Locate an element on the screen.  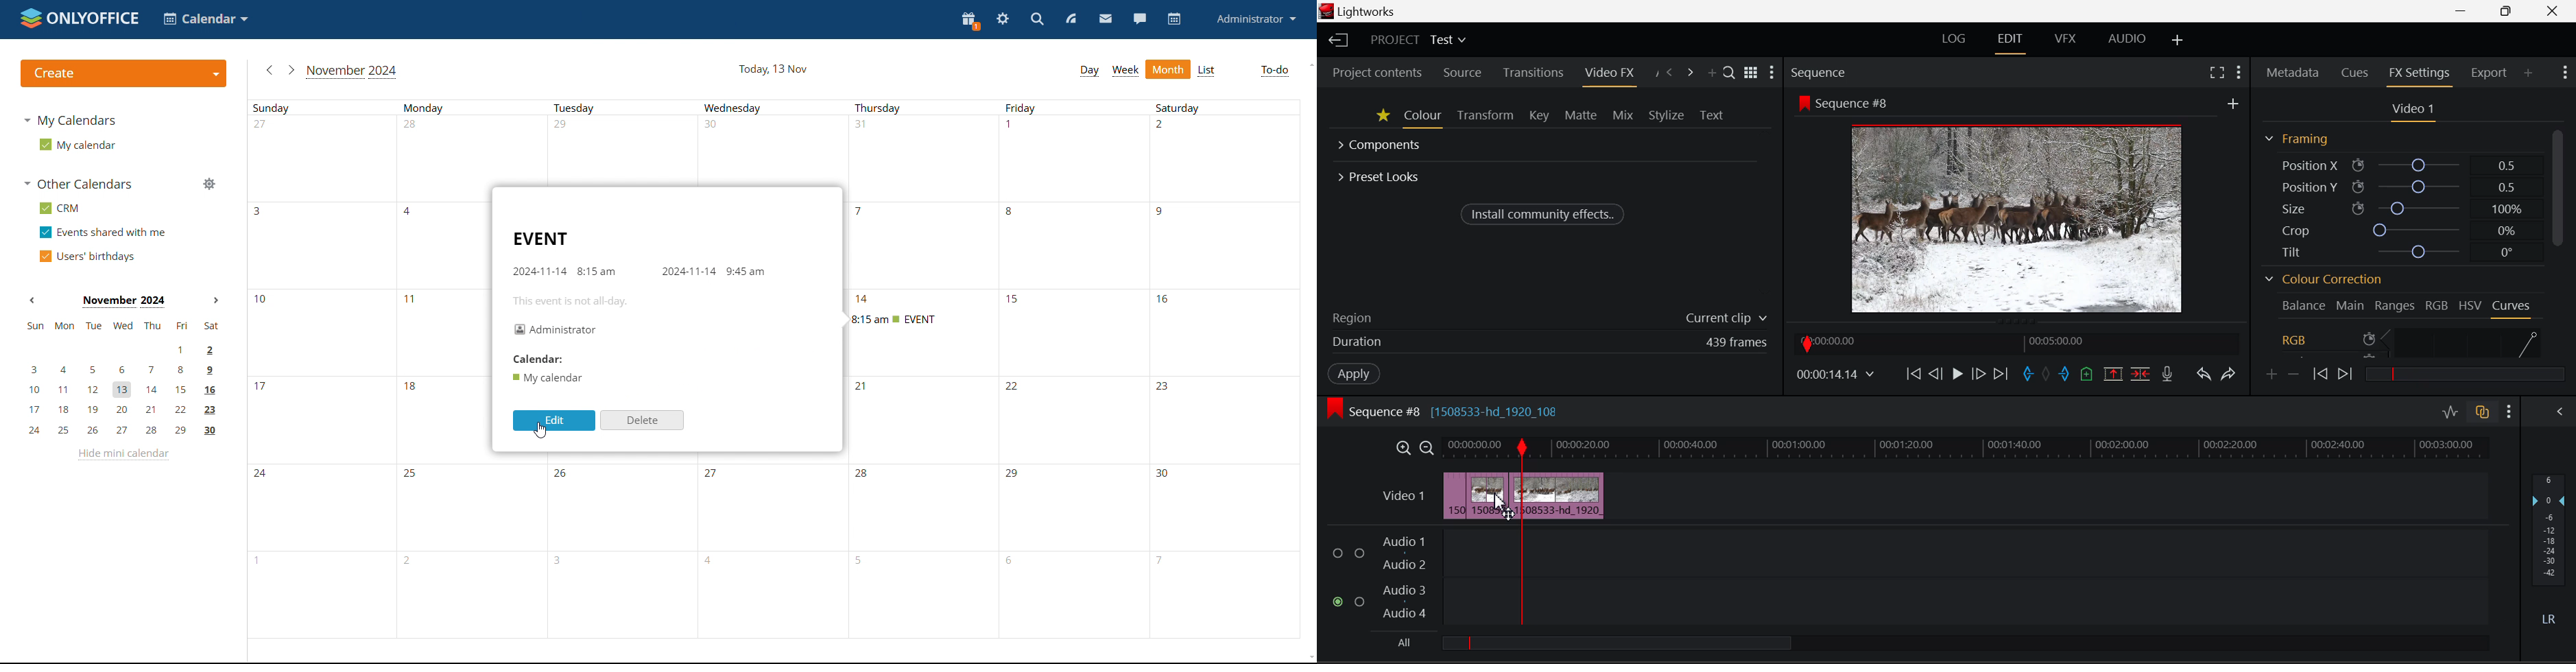
Ranges is located at coordinates (2395, 305).